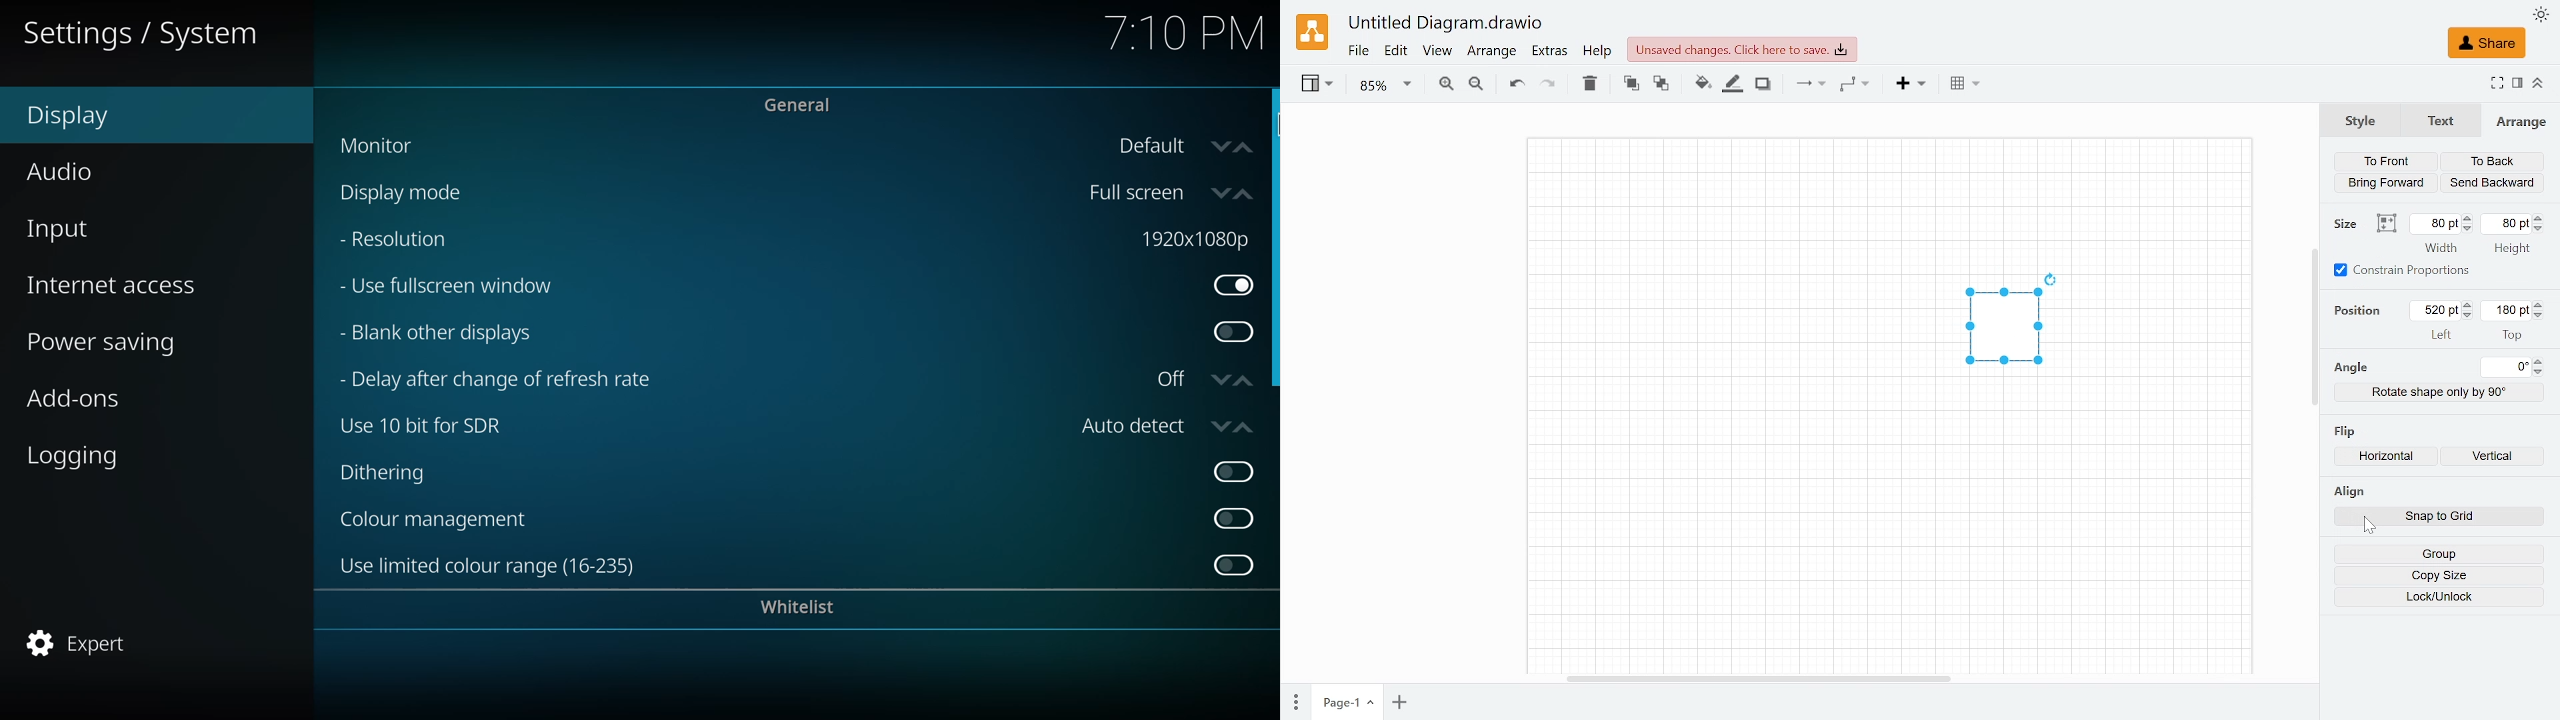 Image resolution: width=2576 pixels, height=728 pixels. I want to click on 1920*1080p, so click(1198, 241).